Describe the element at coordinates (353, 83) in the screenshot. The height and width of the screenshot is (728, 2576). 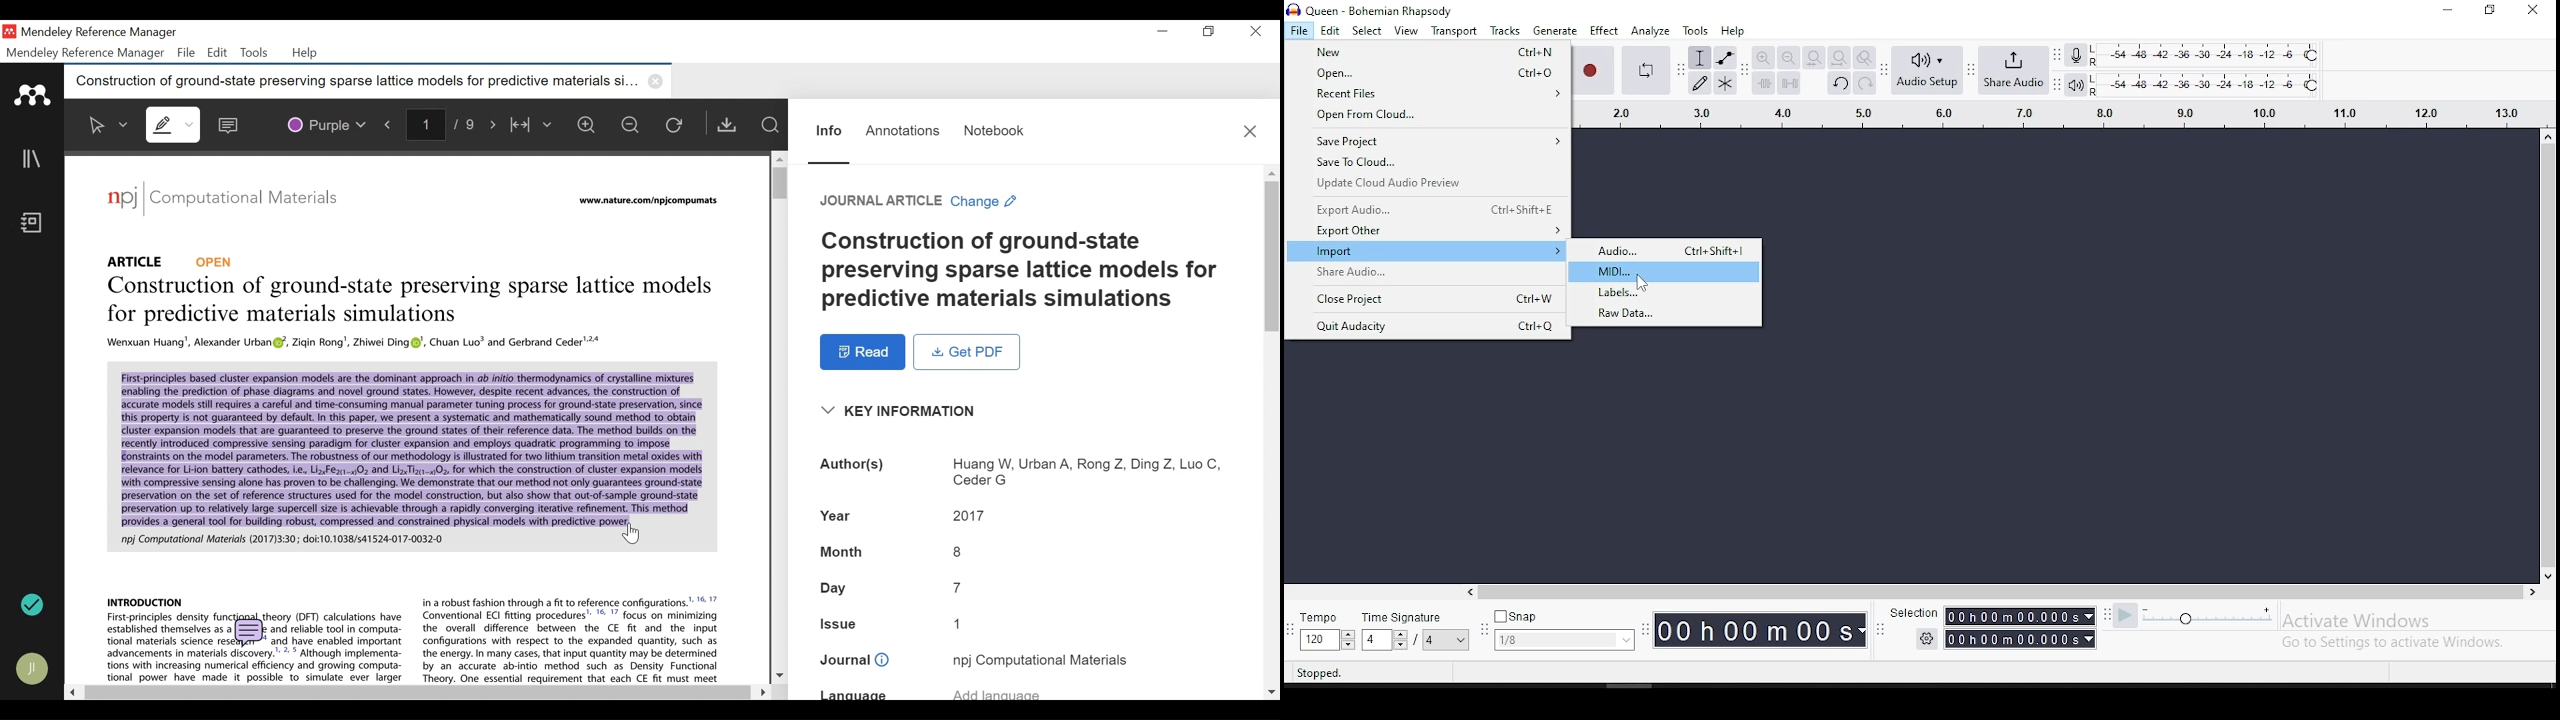
I see `Current tab` at that location.